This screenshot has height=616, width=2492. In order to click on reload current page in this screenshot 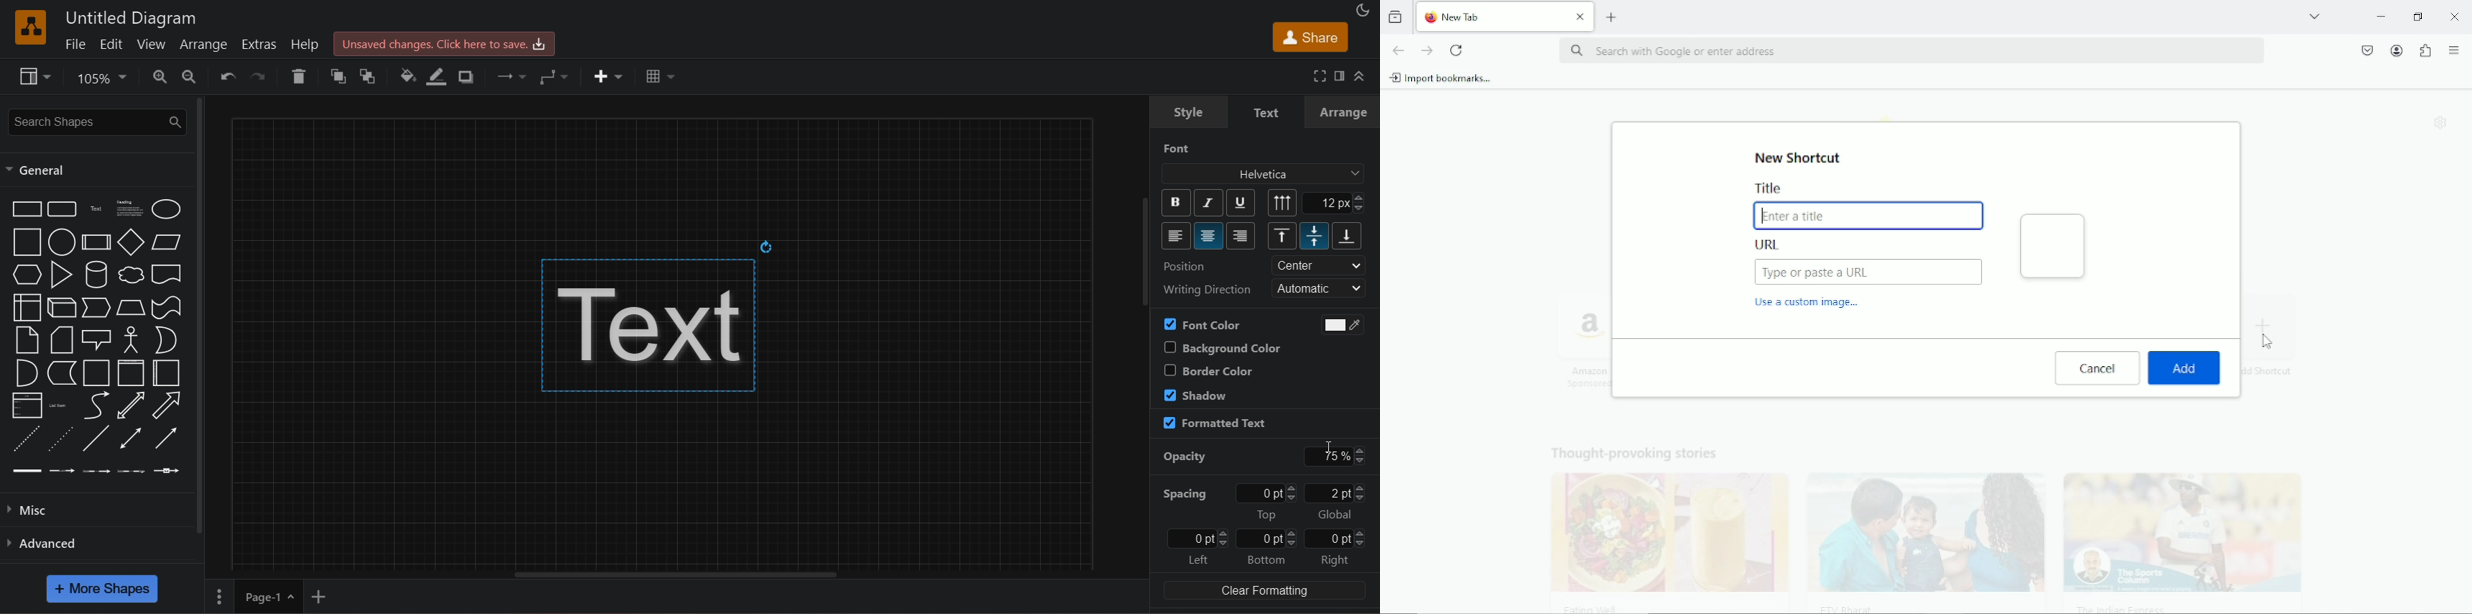, I will do `click(1457, 50)`.